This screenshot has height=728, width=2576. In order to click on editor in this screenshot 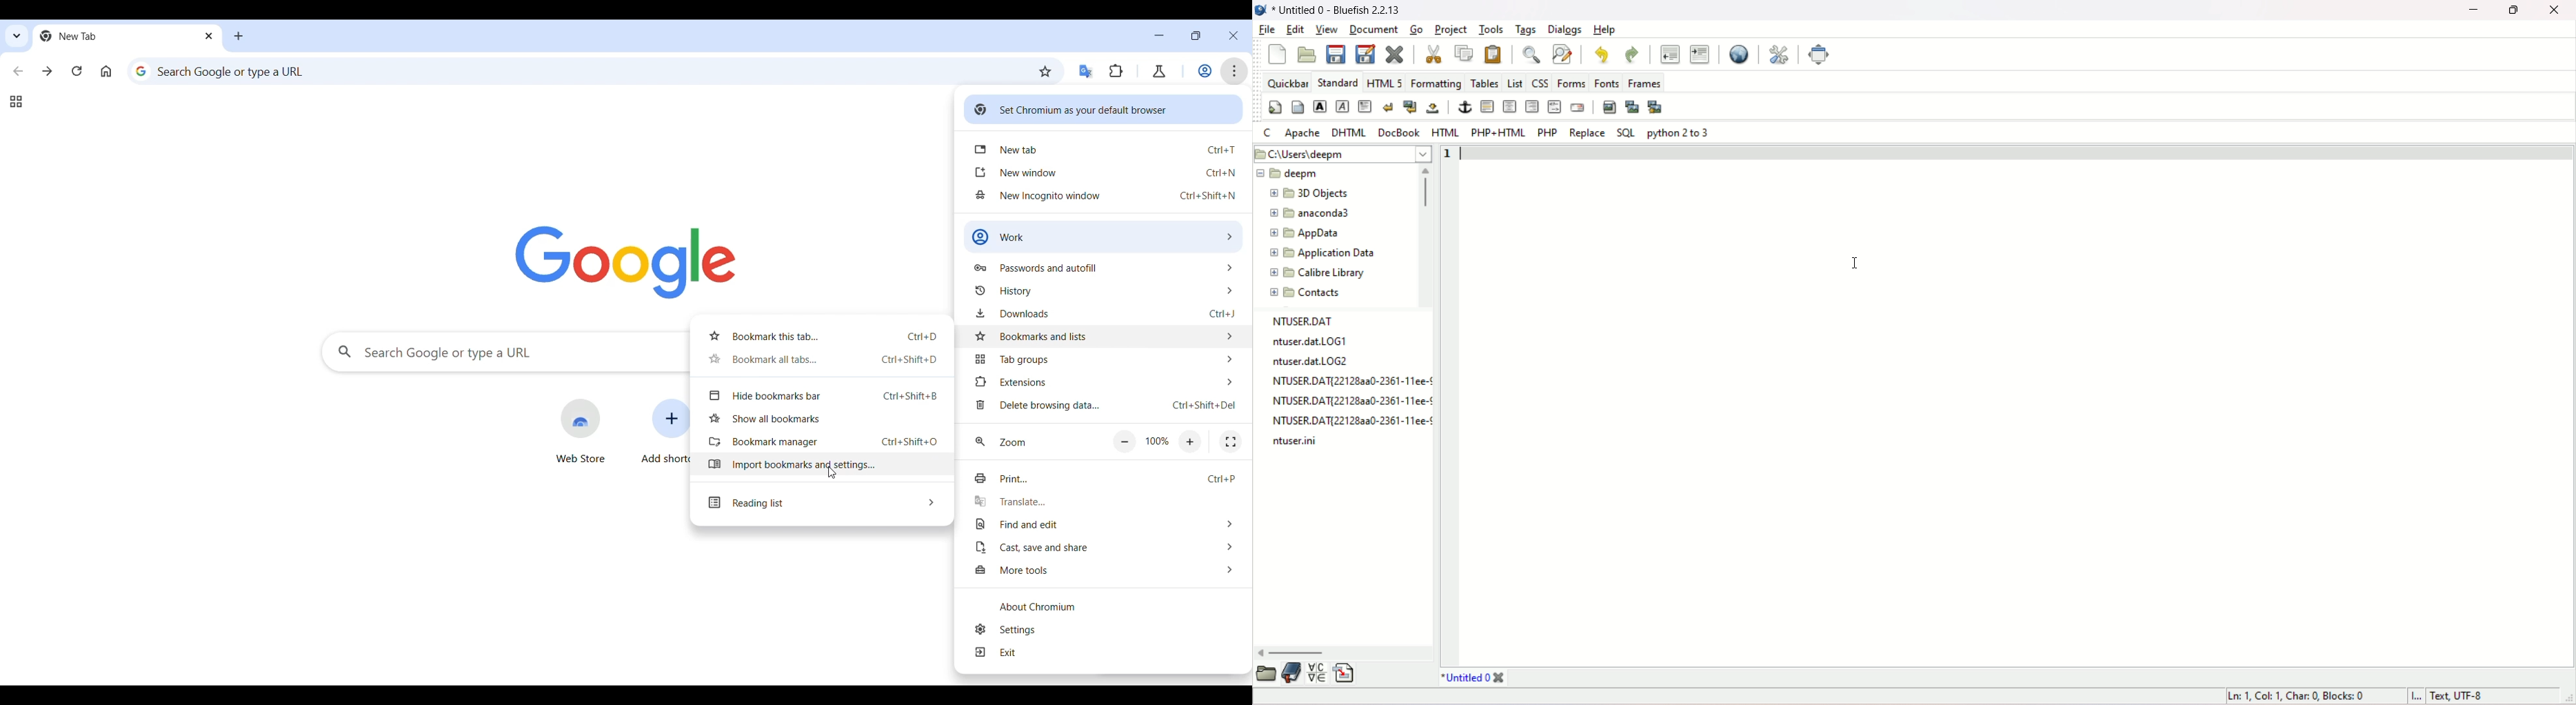, I will do `click(2016, 404)`.